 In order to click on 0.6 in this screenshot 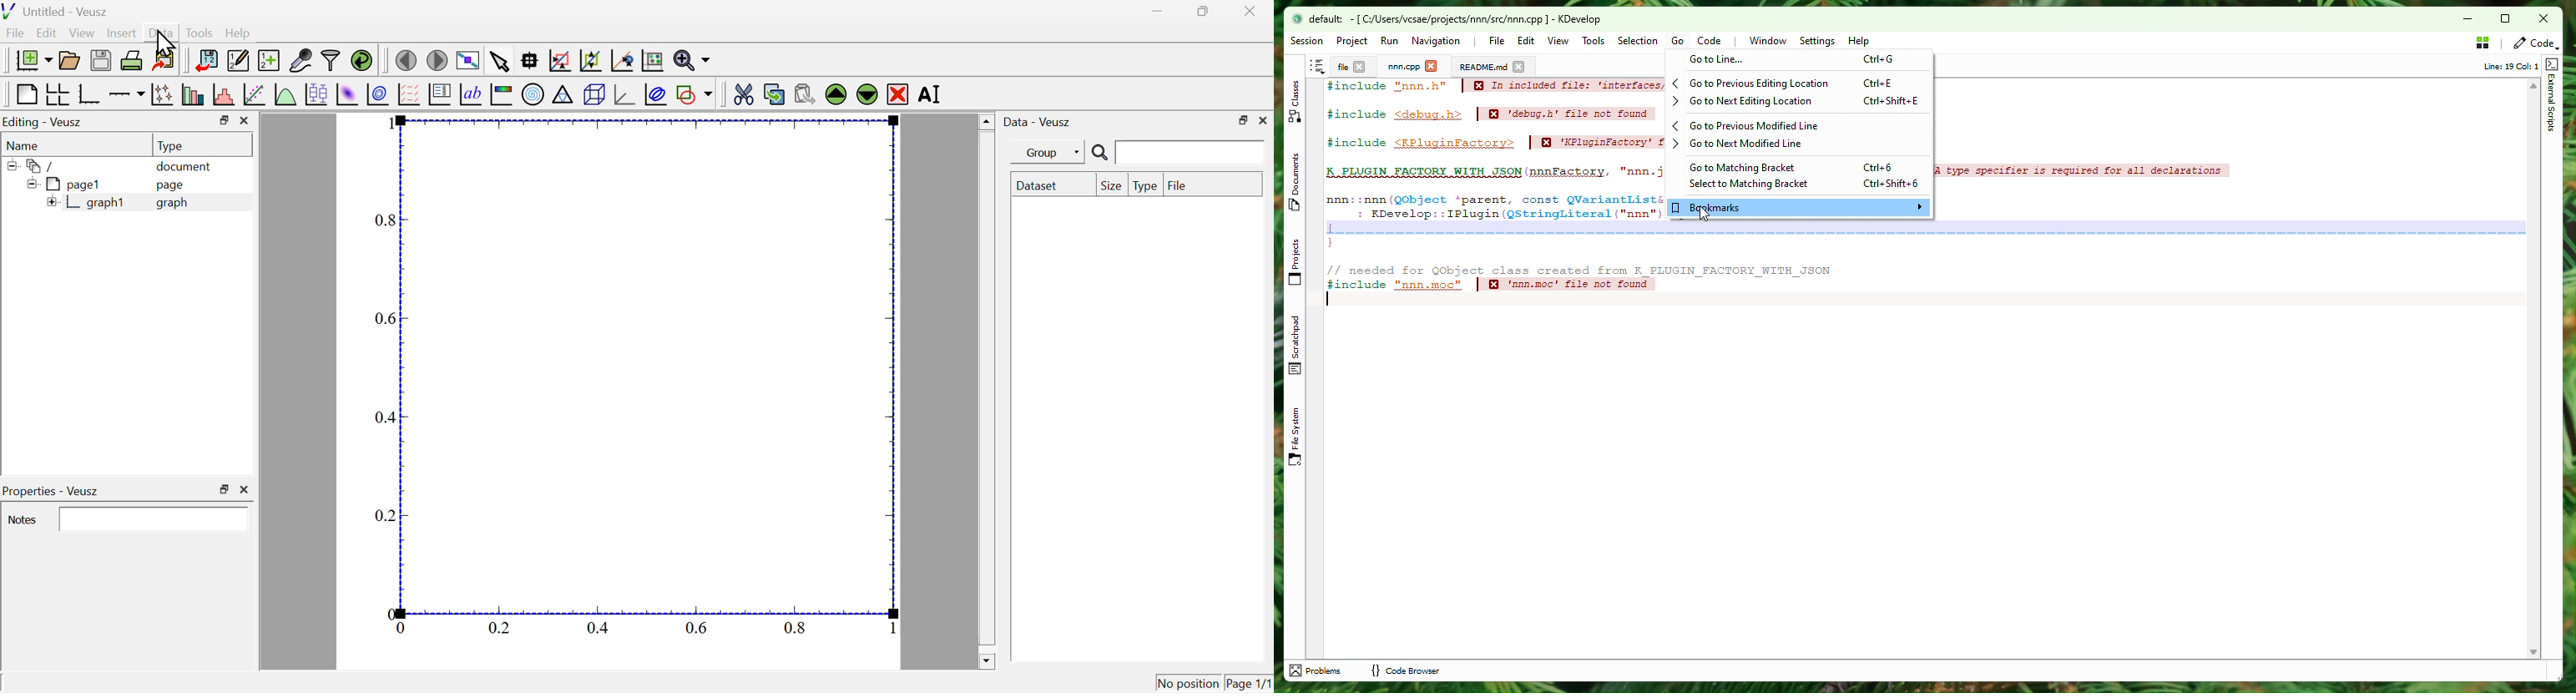, I will do `click(384, 318)`.